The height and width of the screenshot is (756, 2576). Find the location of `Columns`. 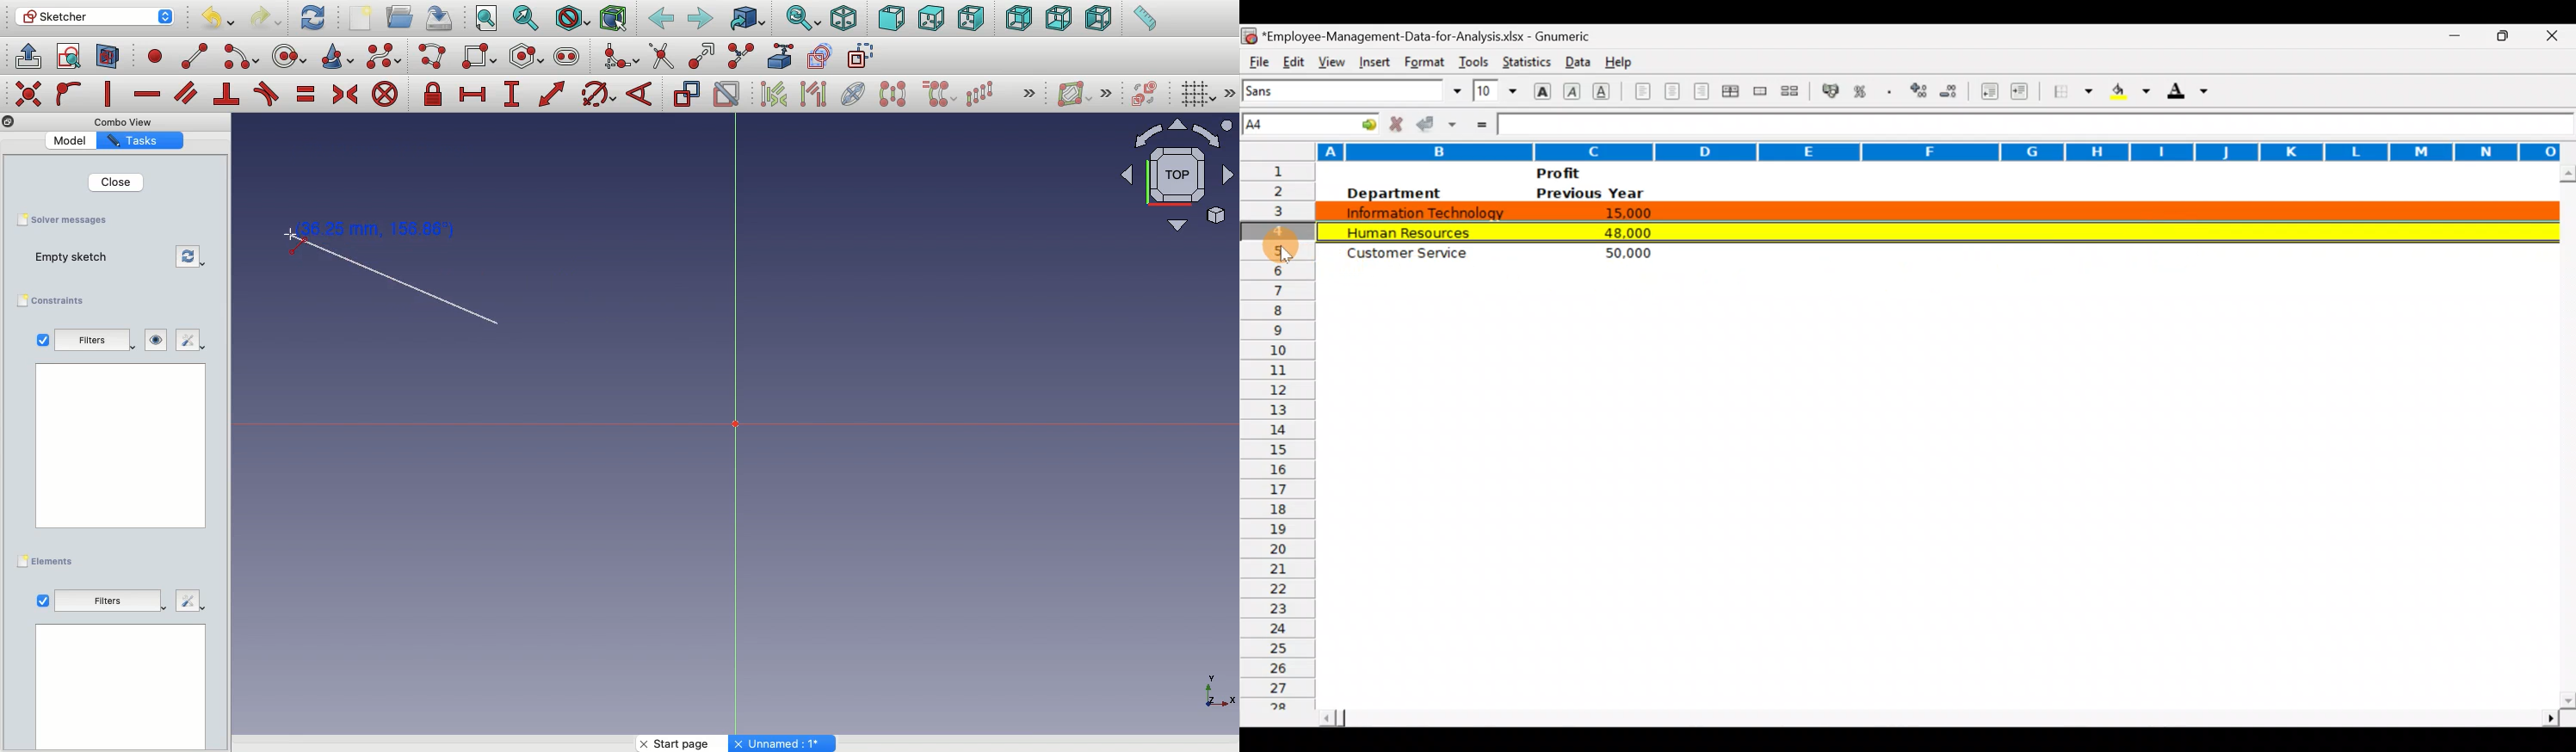

Columns is located at coordinates (1900, 150).